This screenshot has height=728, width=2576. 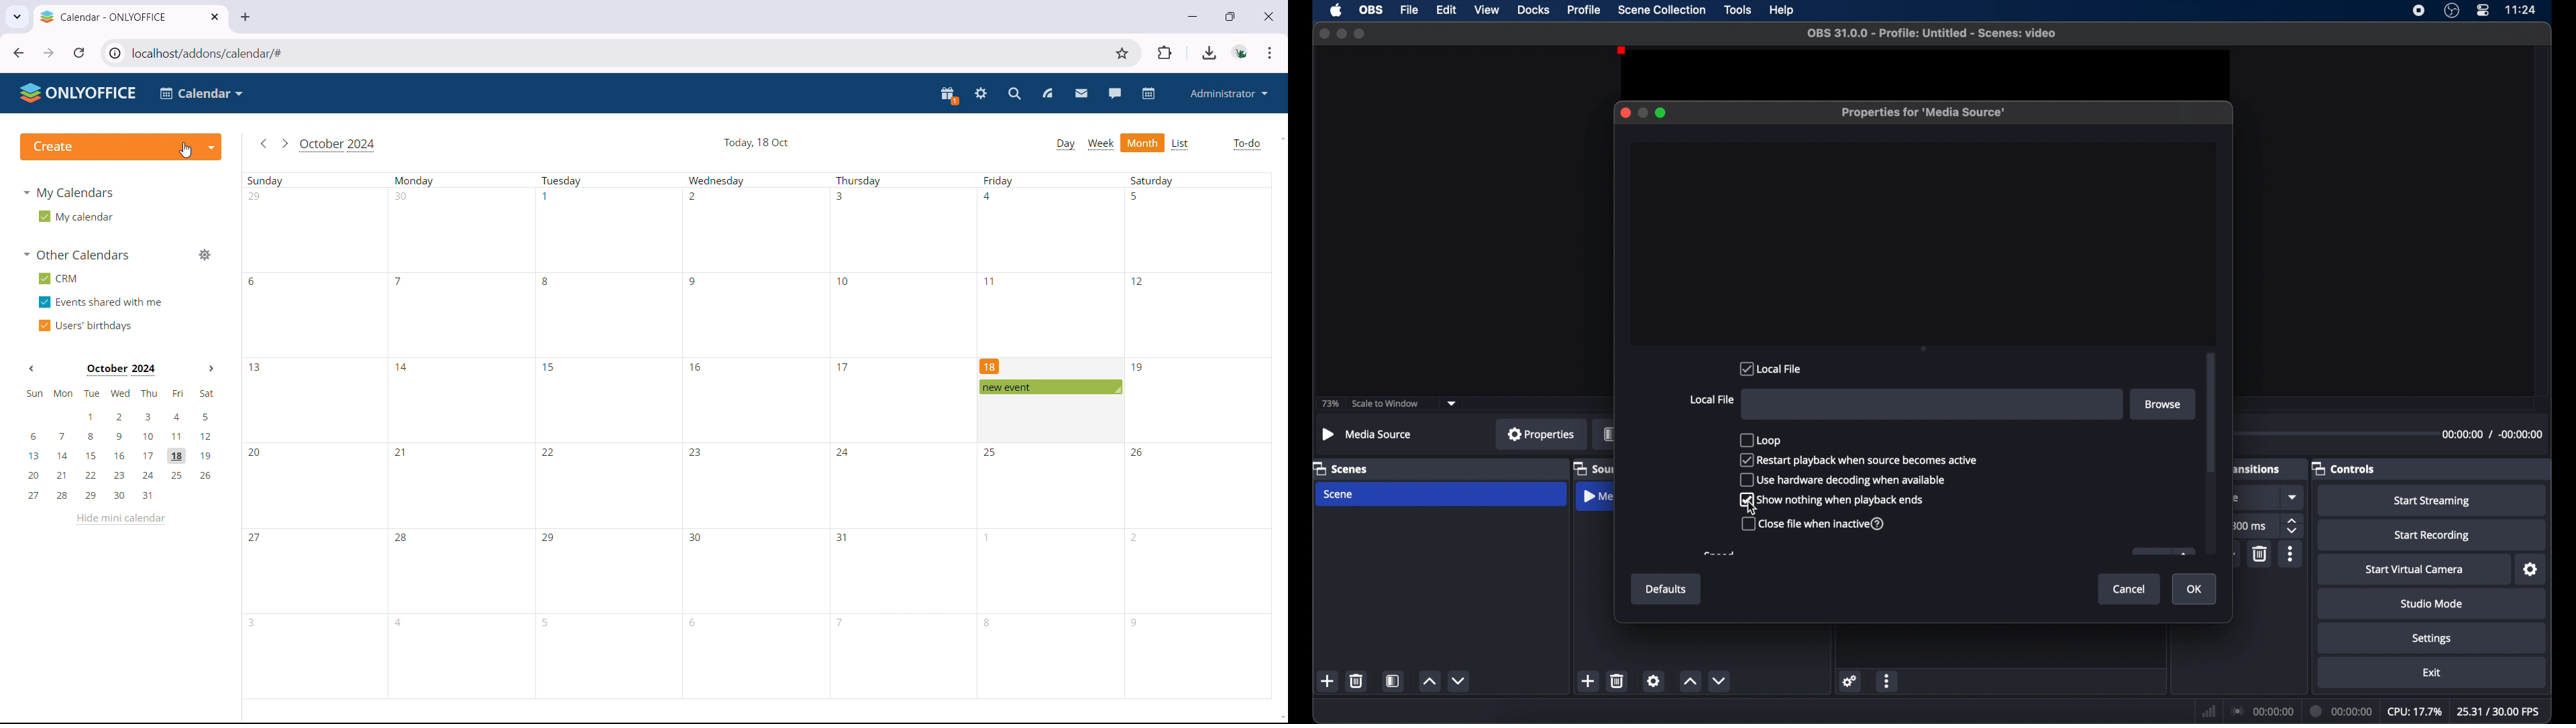 I want to click on tools, so click(x=1738, y=9).